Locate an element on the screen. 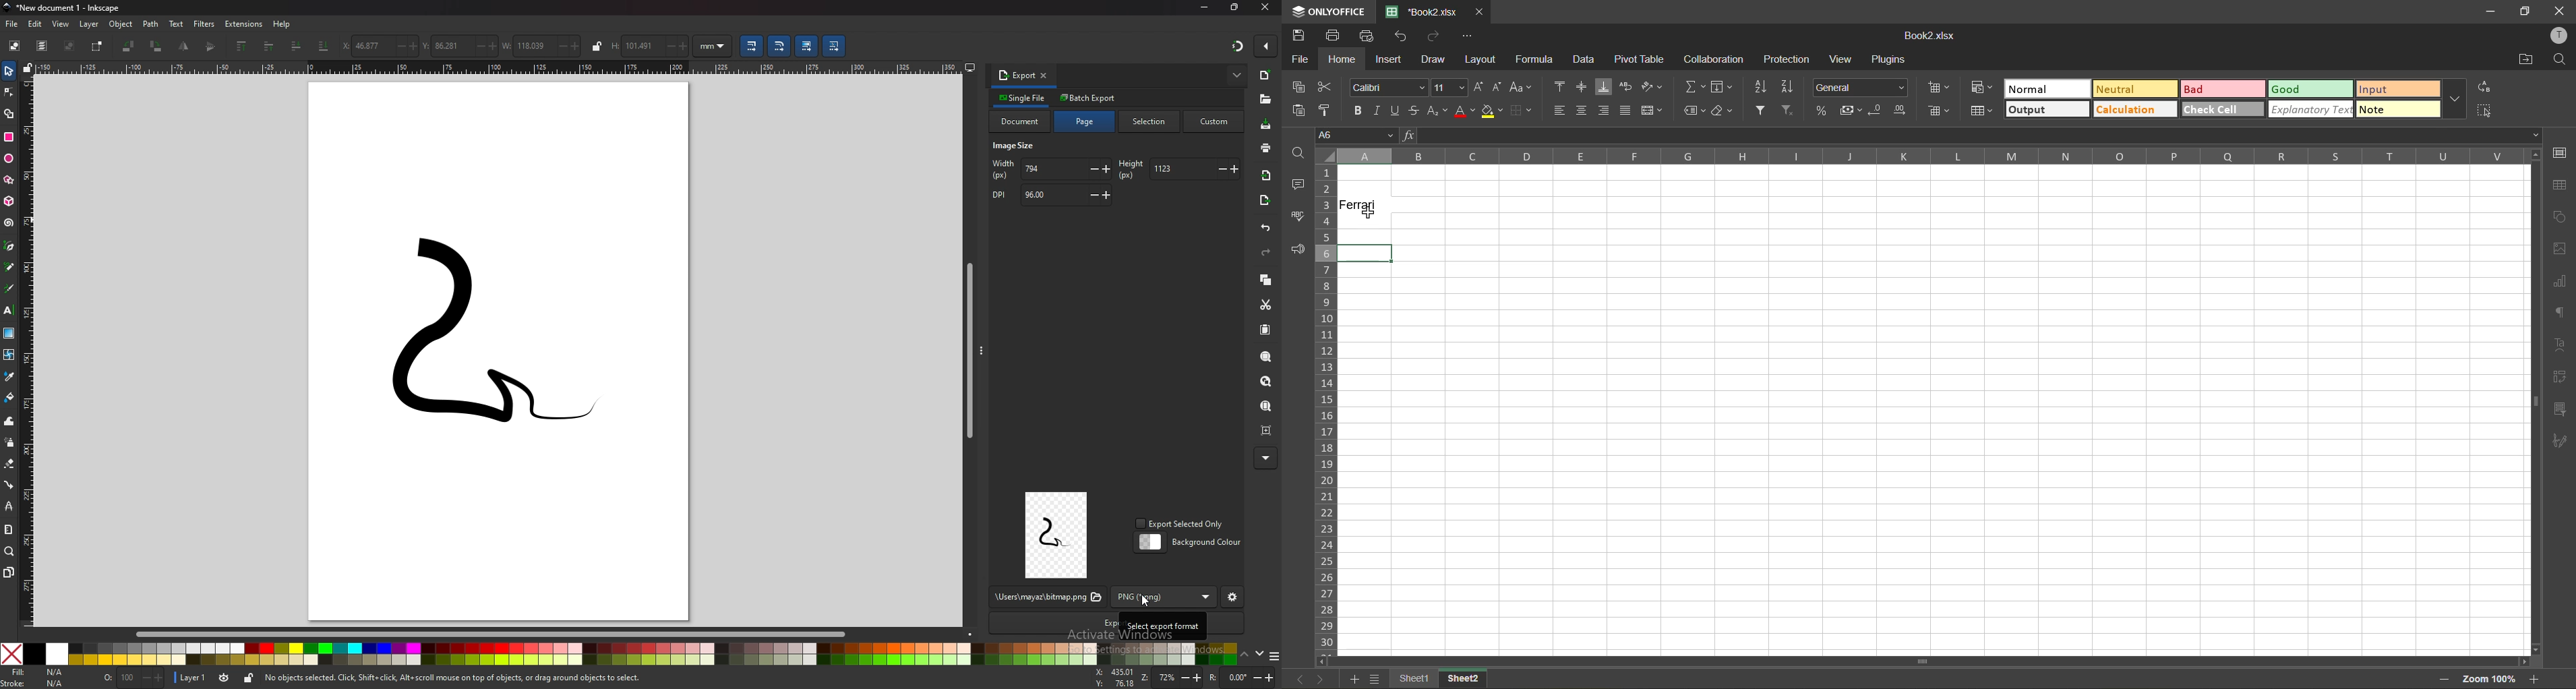  draw is located at coordinates (1433, 60).